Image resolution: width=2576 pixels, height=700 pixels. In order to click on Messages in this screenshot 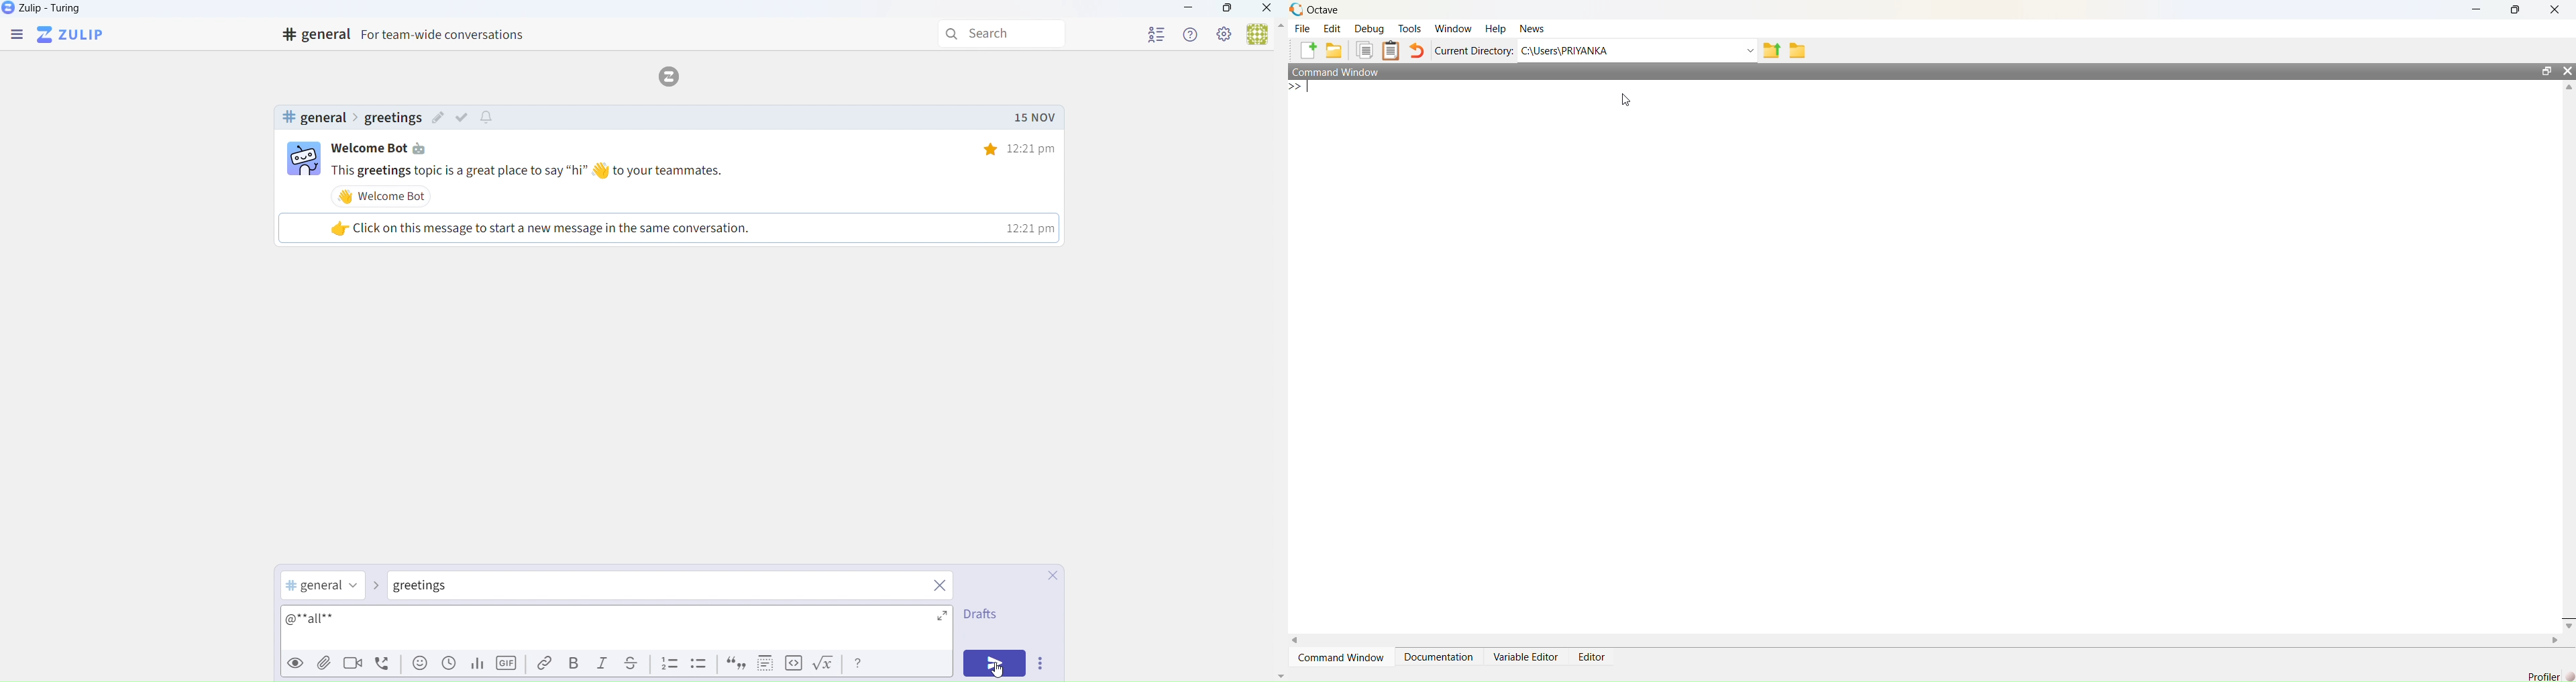, I will do `click(697, 170)`.